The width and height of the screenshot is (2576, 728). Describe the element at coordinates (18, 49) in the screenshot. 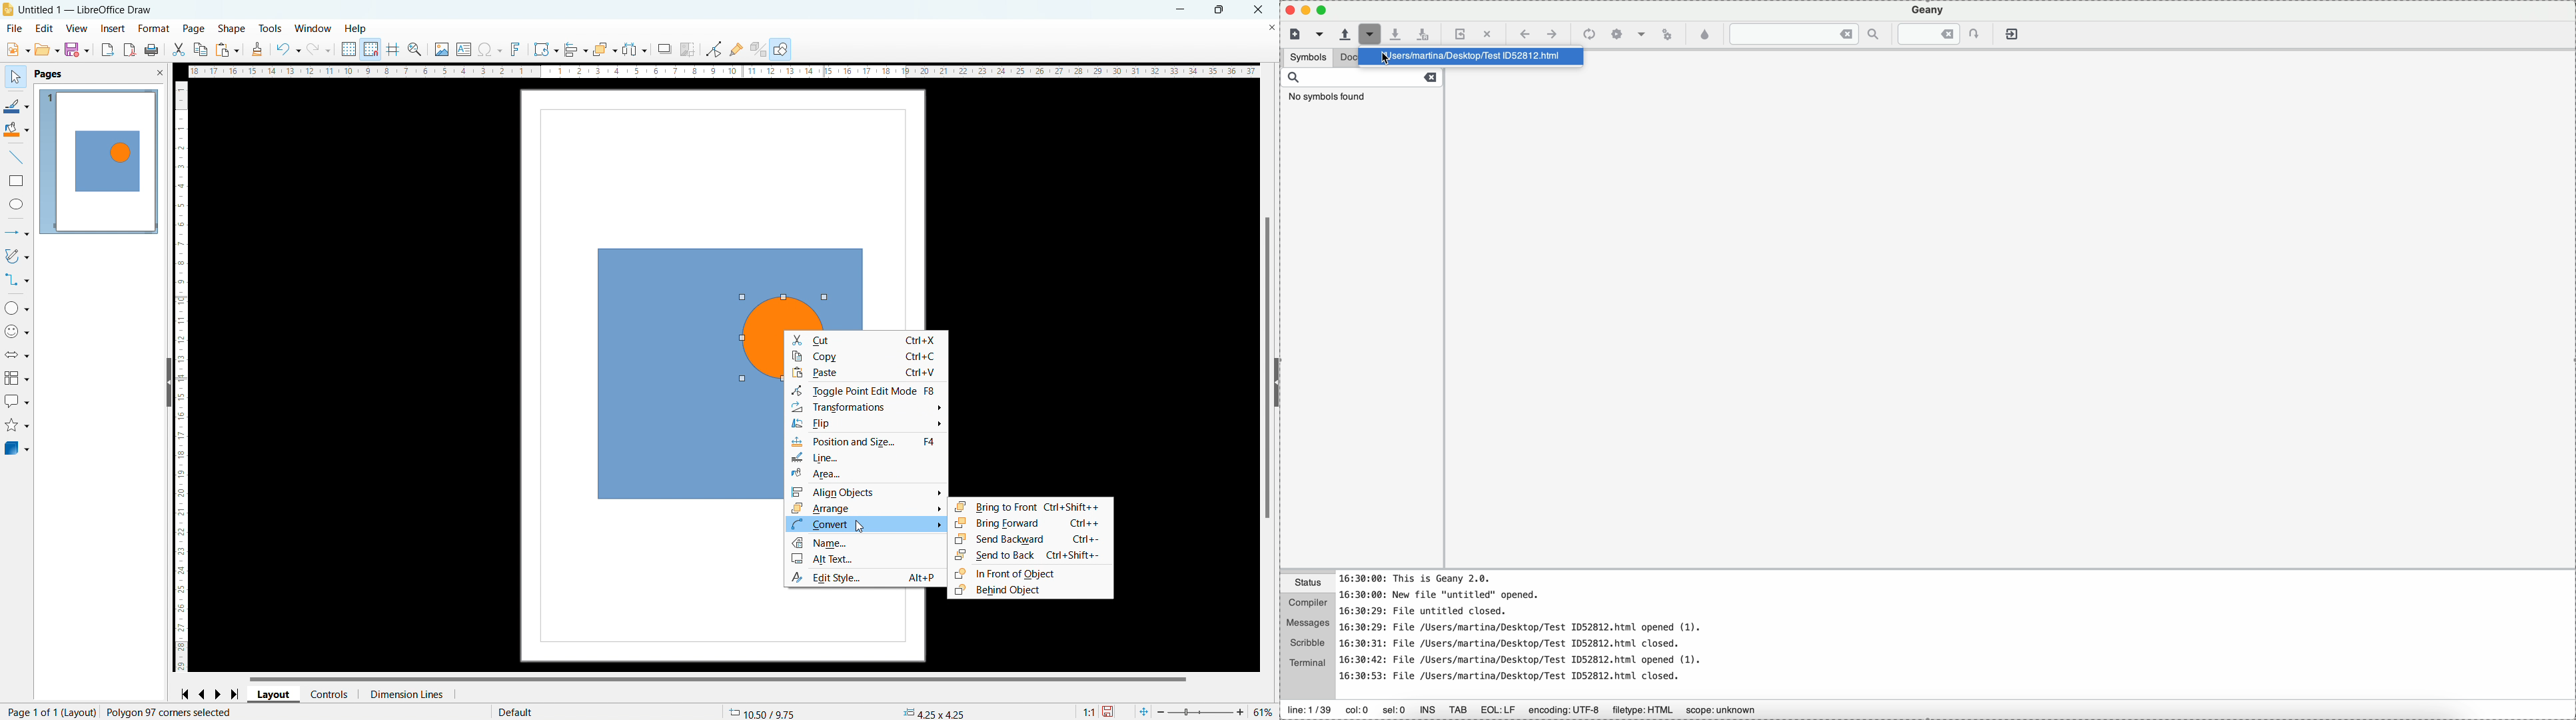

I see `open` at that location.